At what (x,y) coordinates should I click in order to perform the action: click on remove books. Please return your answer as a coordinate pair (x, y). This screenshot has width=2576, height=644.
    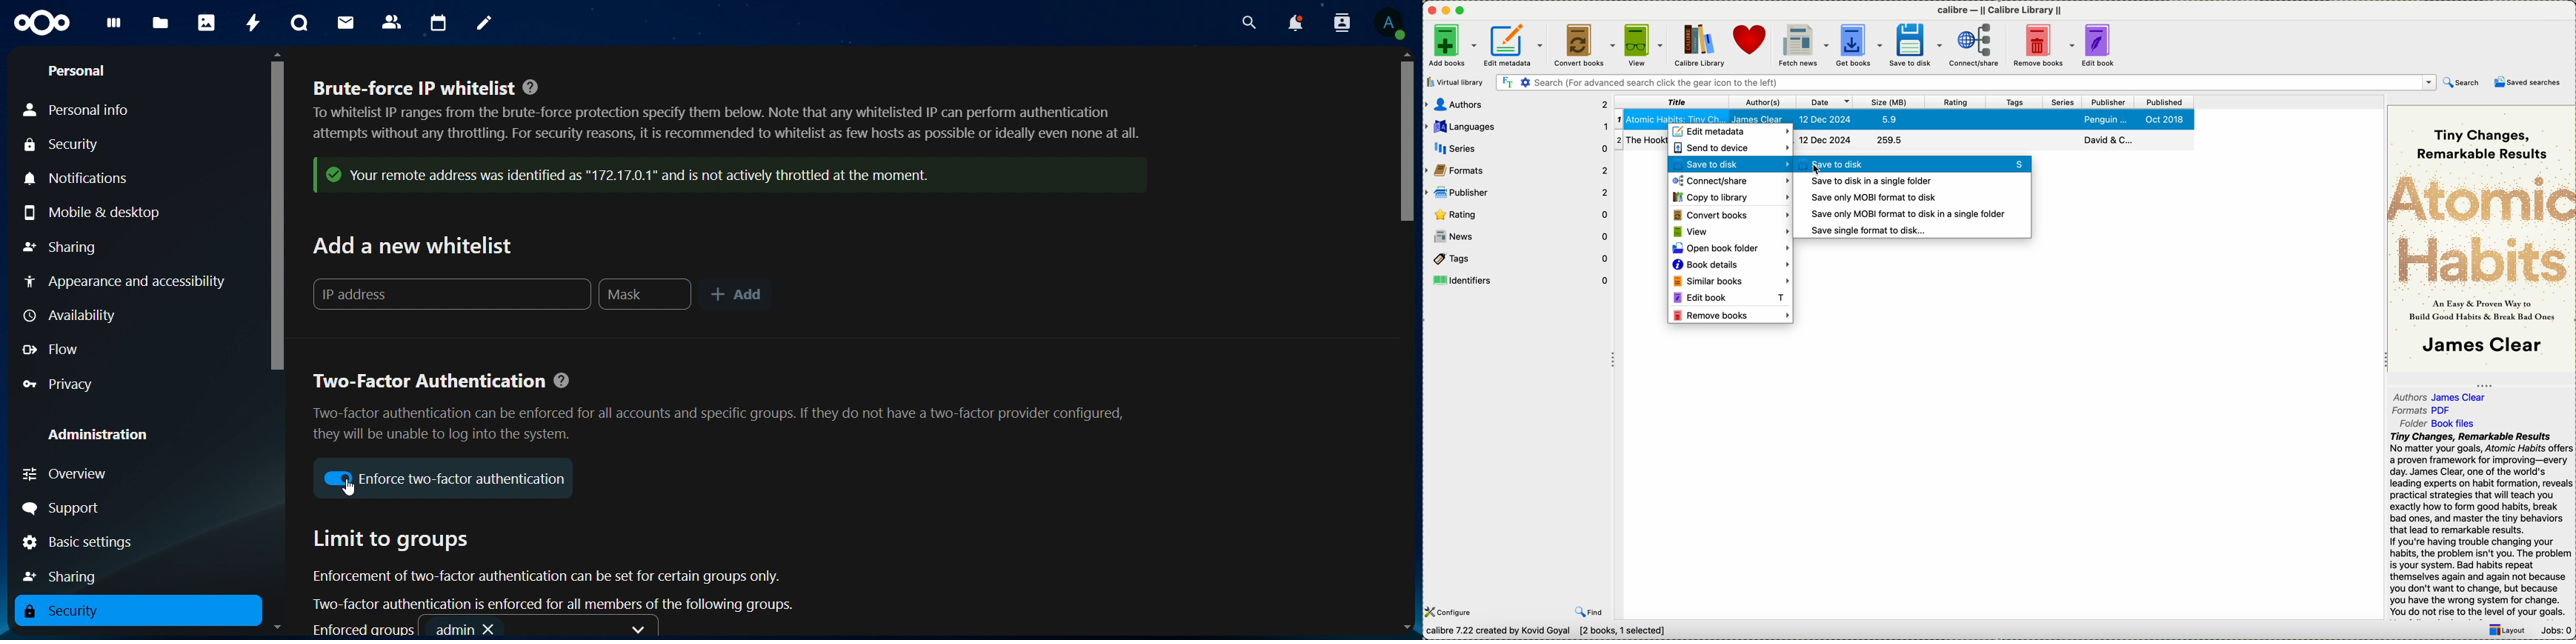
    Looking at the image, I should click on (1732, 313).